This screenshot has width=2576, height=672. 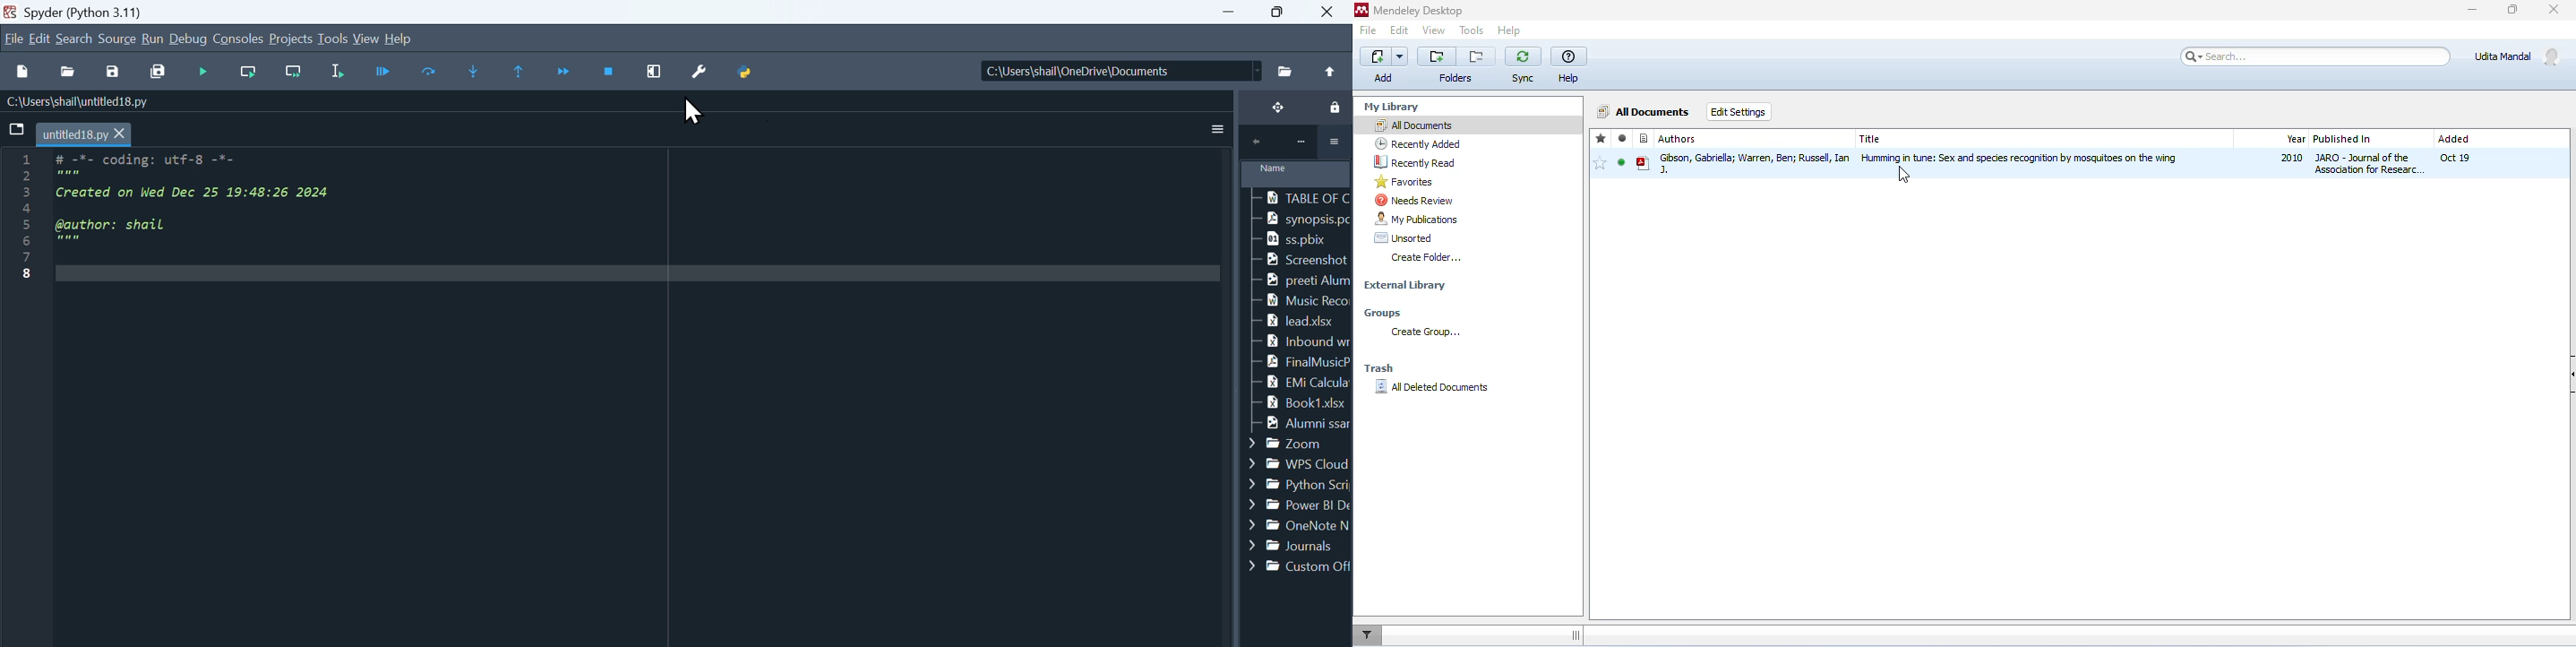 I want to click on help, so click(x=1570, y=65).